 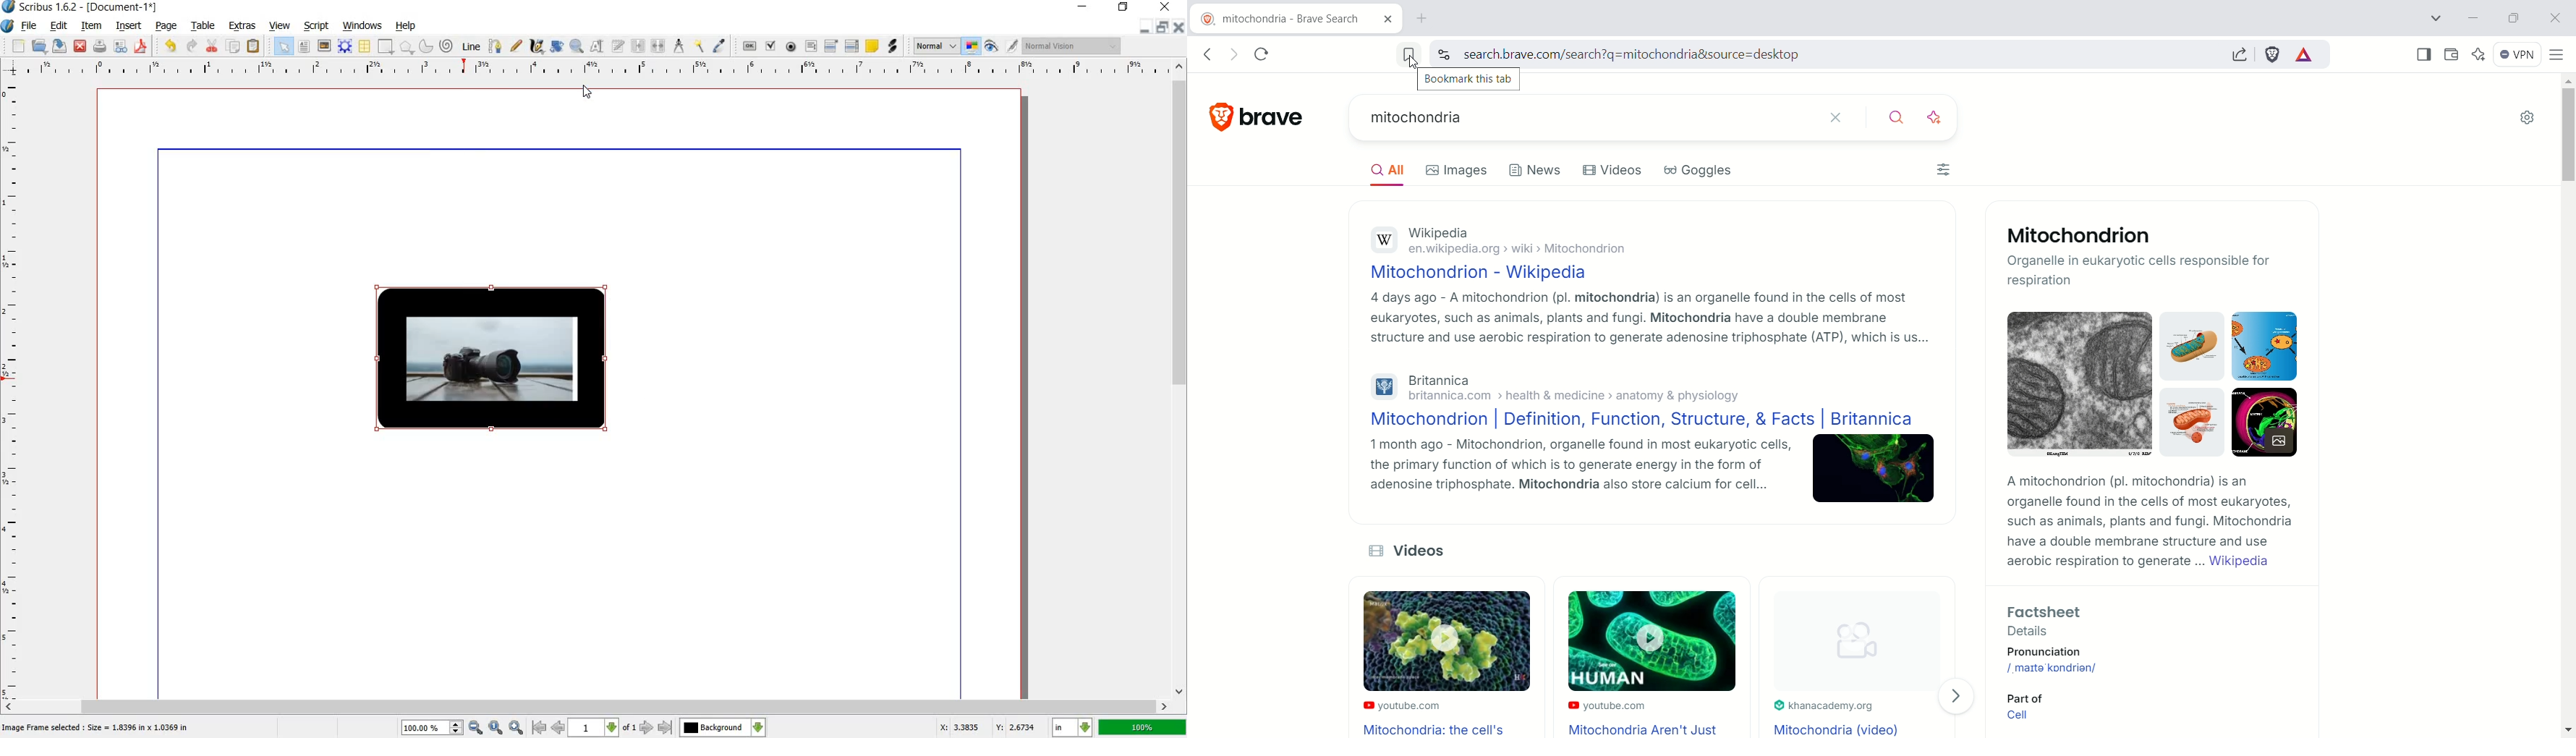 I want to click on measurements, so click(x=679, y=45).